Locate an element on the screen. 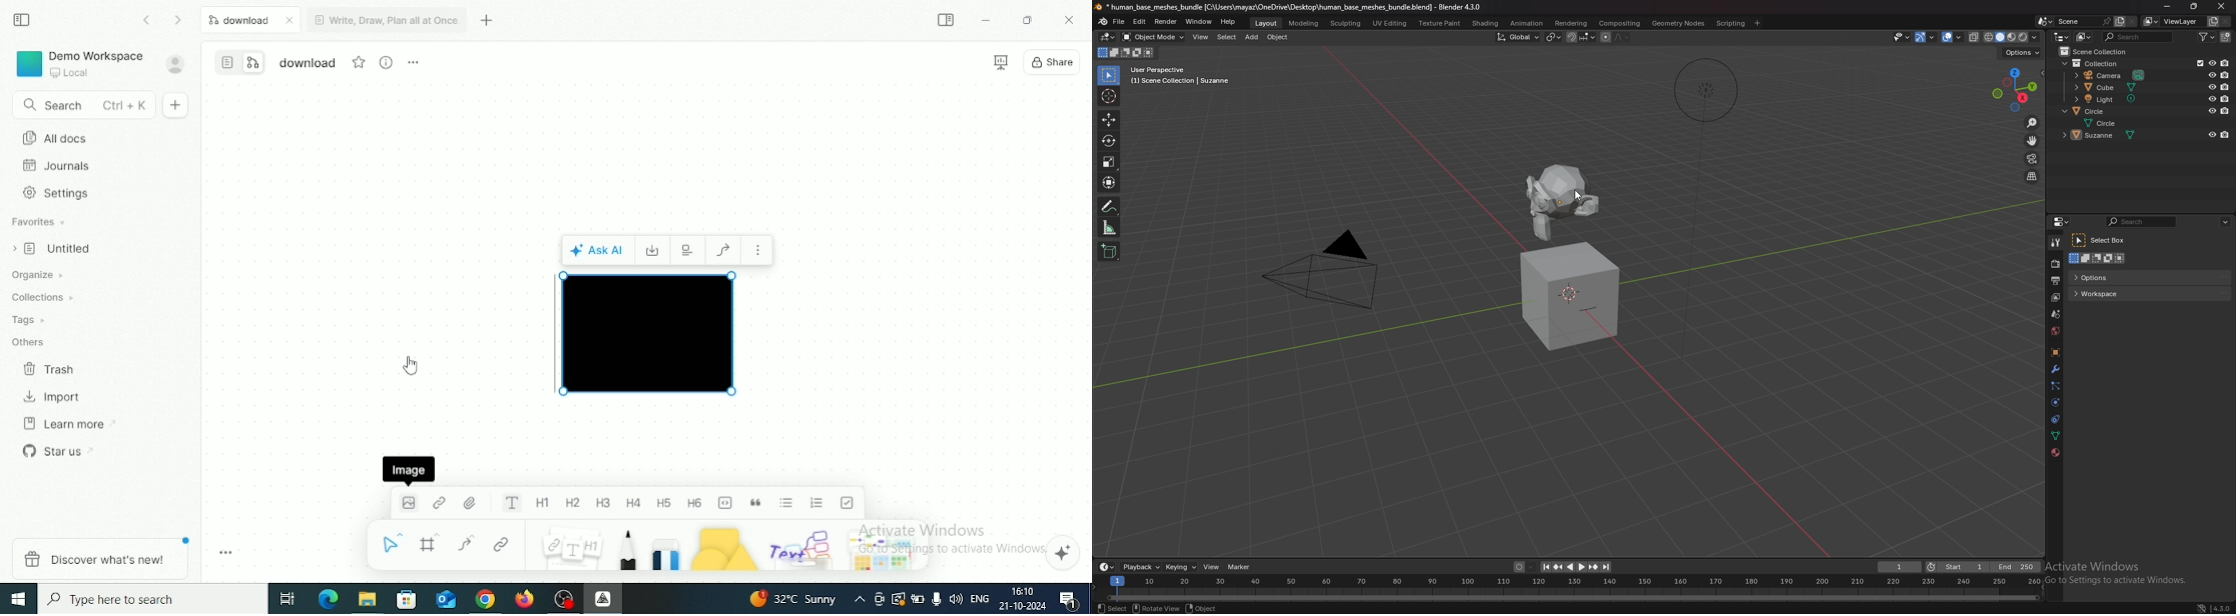 The width and height of the screenshot is (2240, 616). Pen is located at coordinates (629, 548).